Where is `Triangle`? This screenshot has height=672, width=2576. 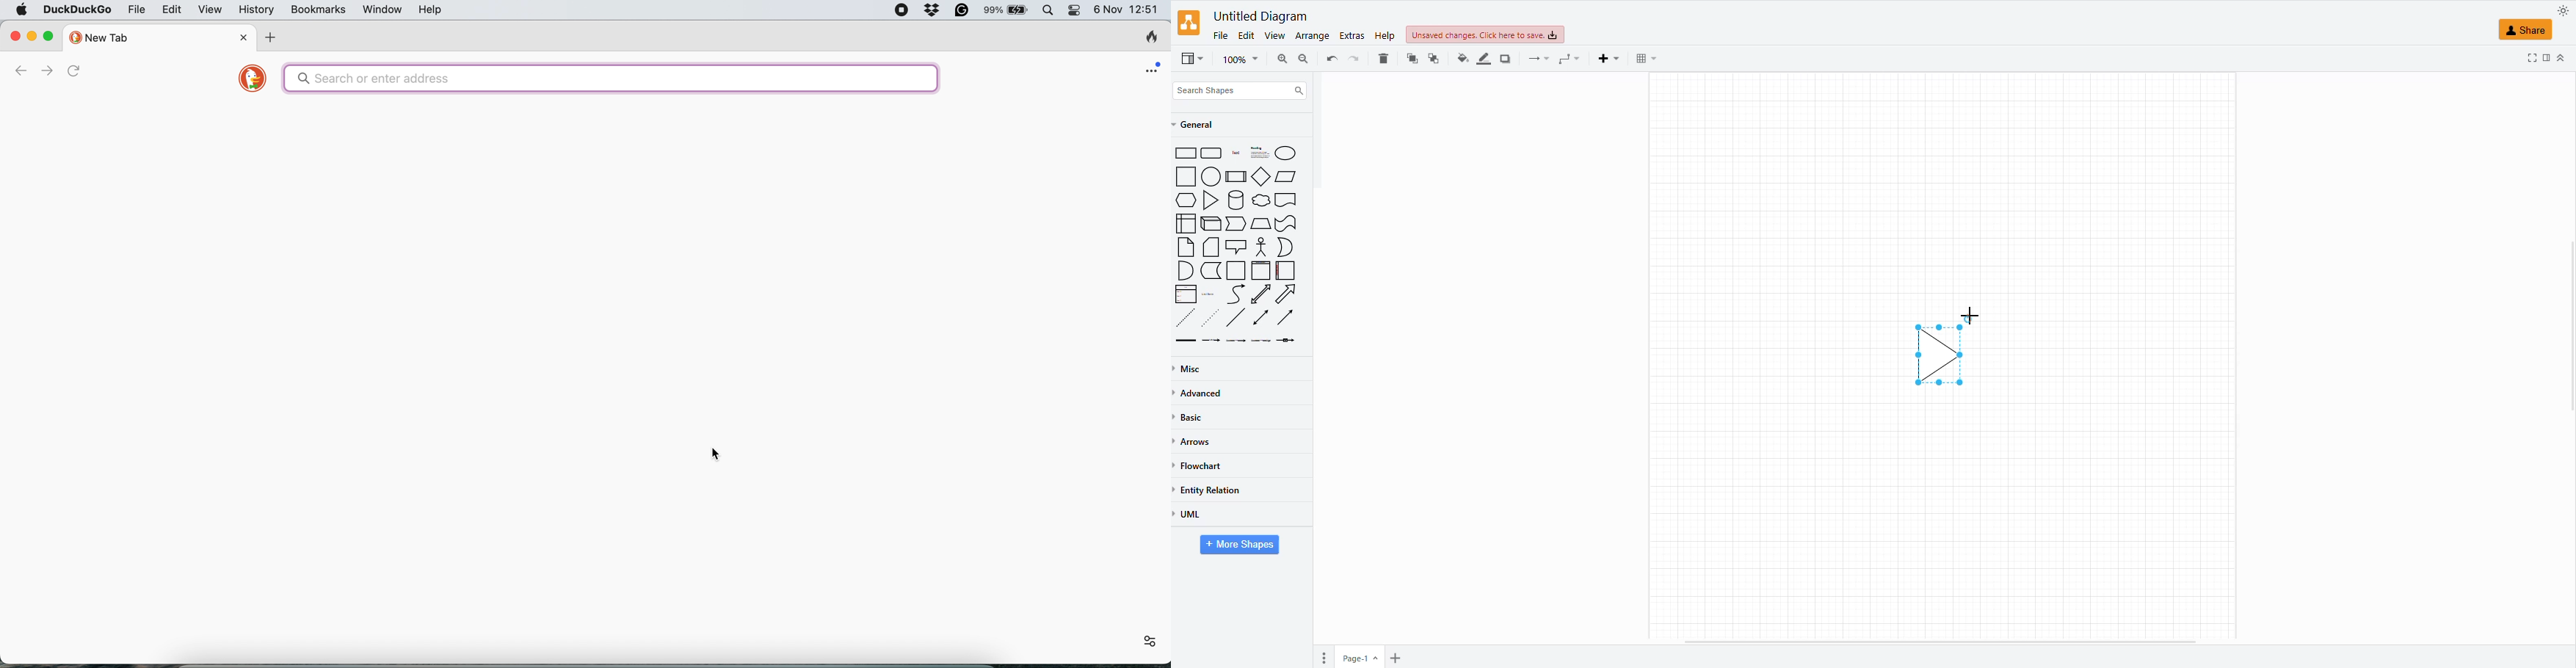 Triangle is located at coordinates (1213, 200).